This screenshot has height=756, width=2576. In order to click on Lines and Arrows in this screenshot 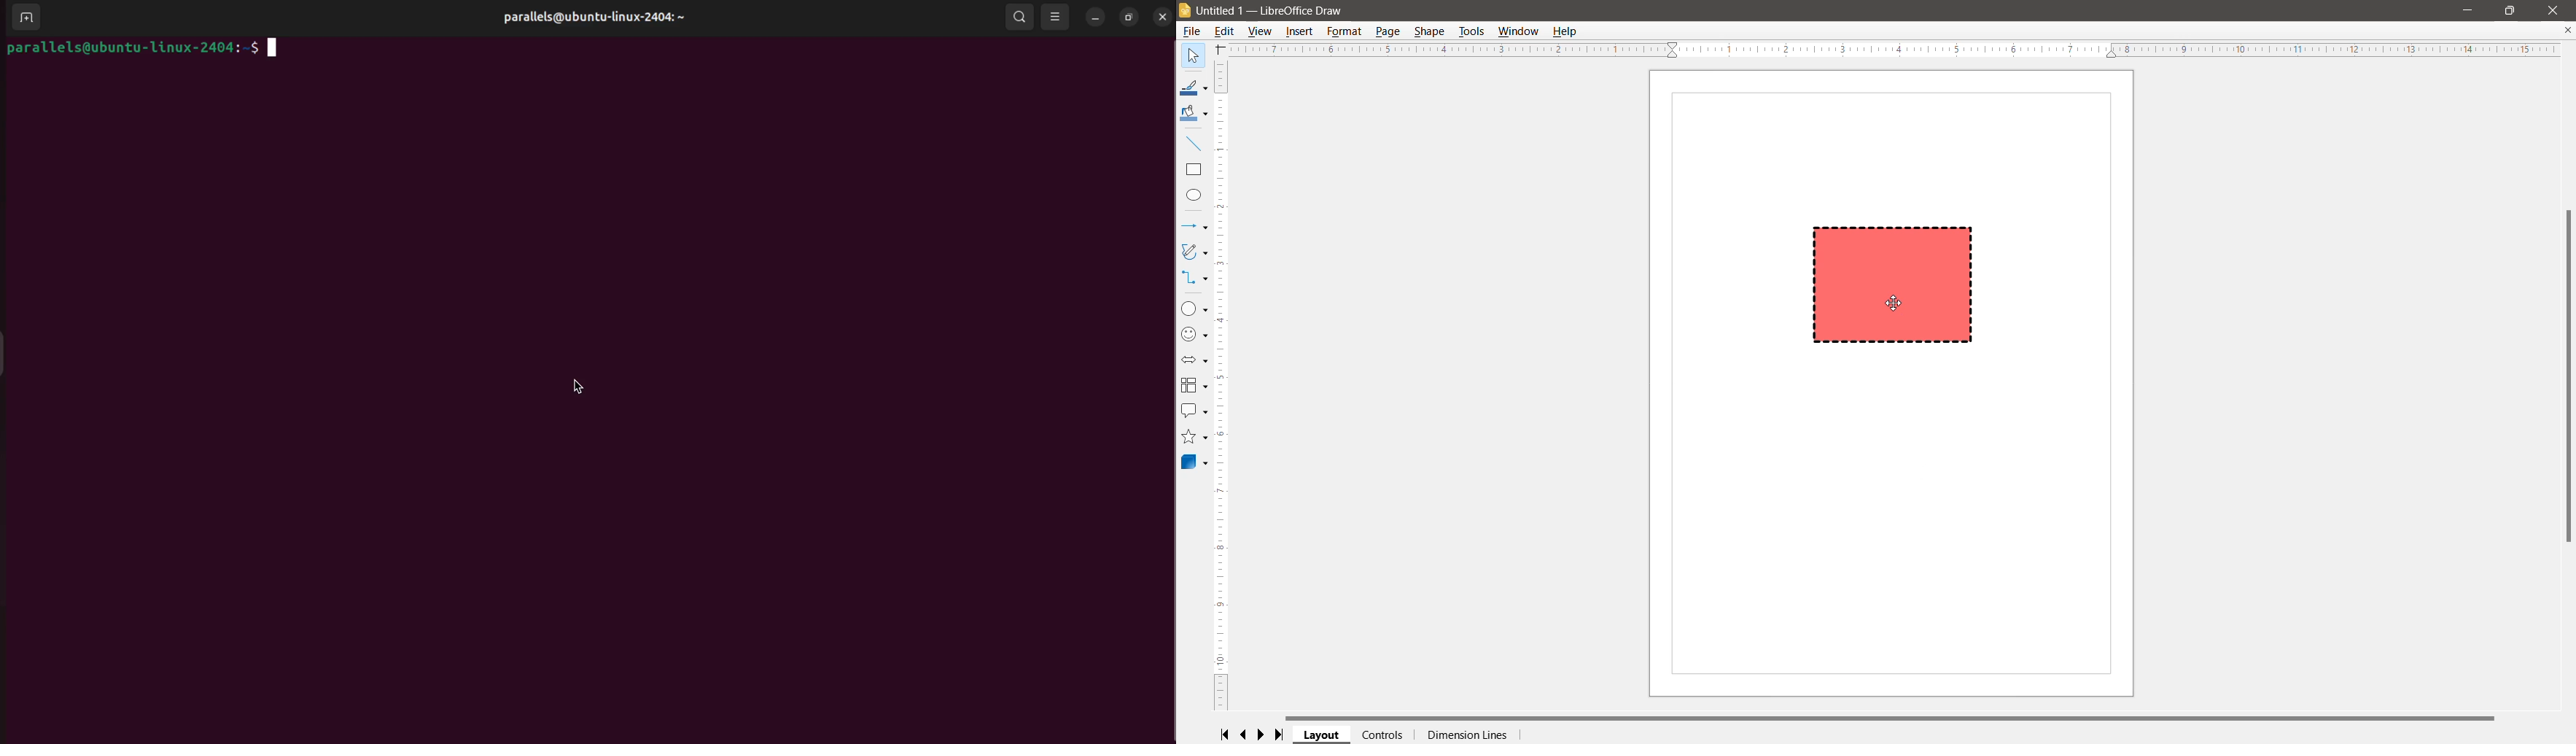, I will do `click(1194, 227)`.